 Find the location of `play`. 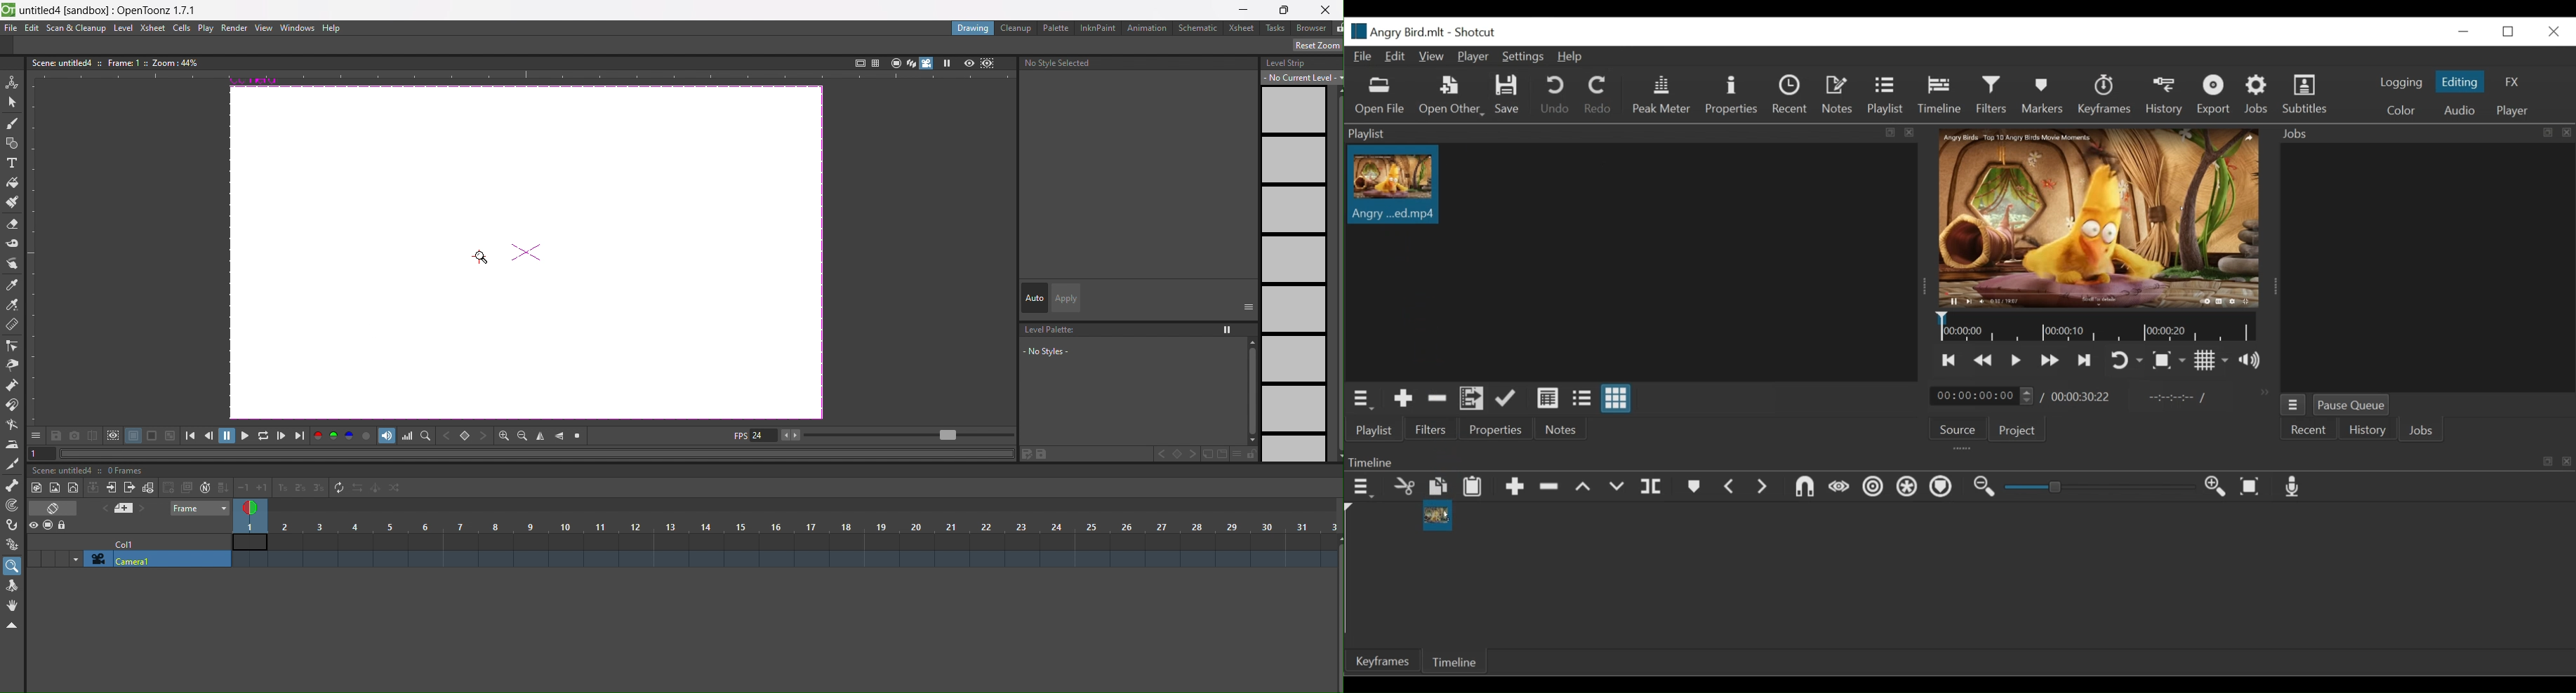

play is located at coordinates (949, 63).